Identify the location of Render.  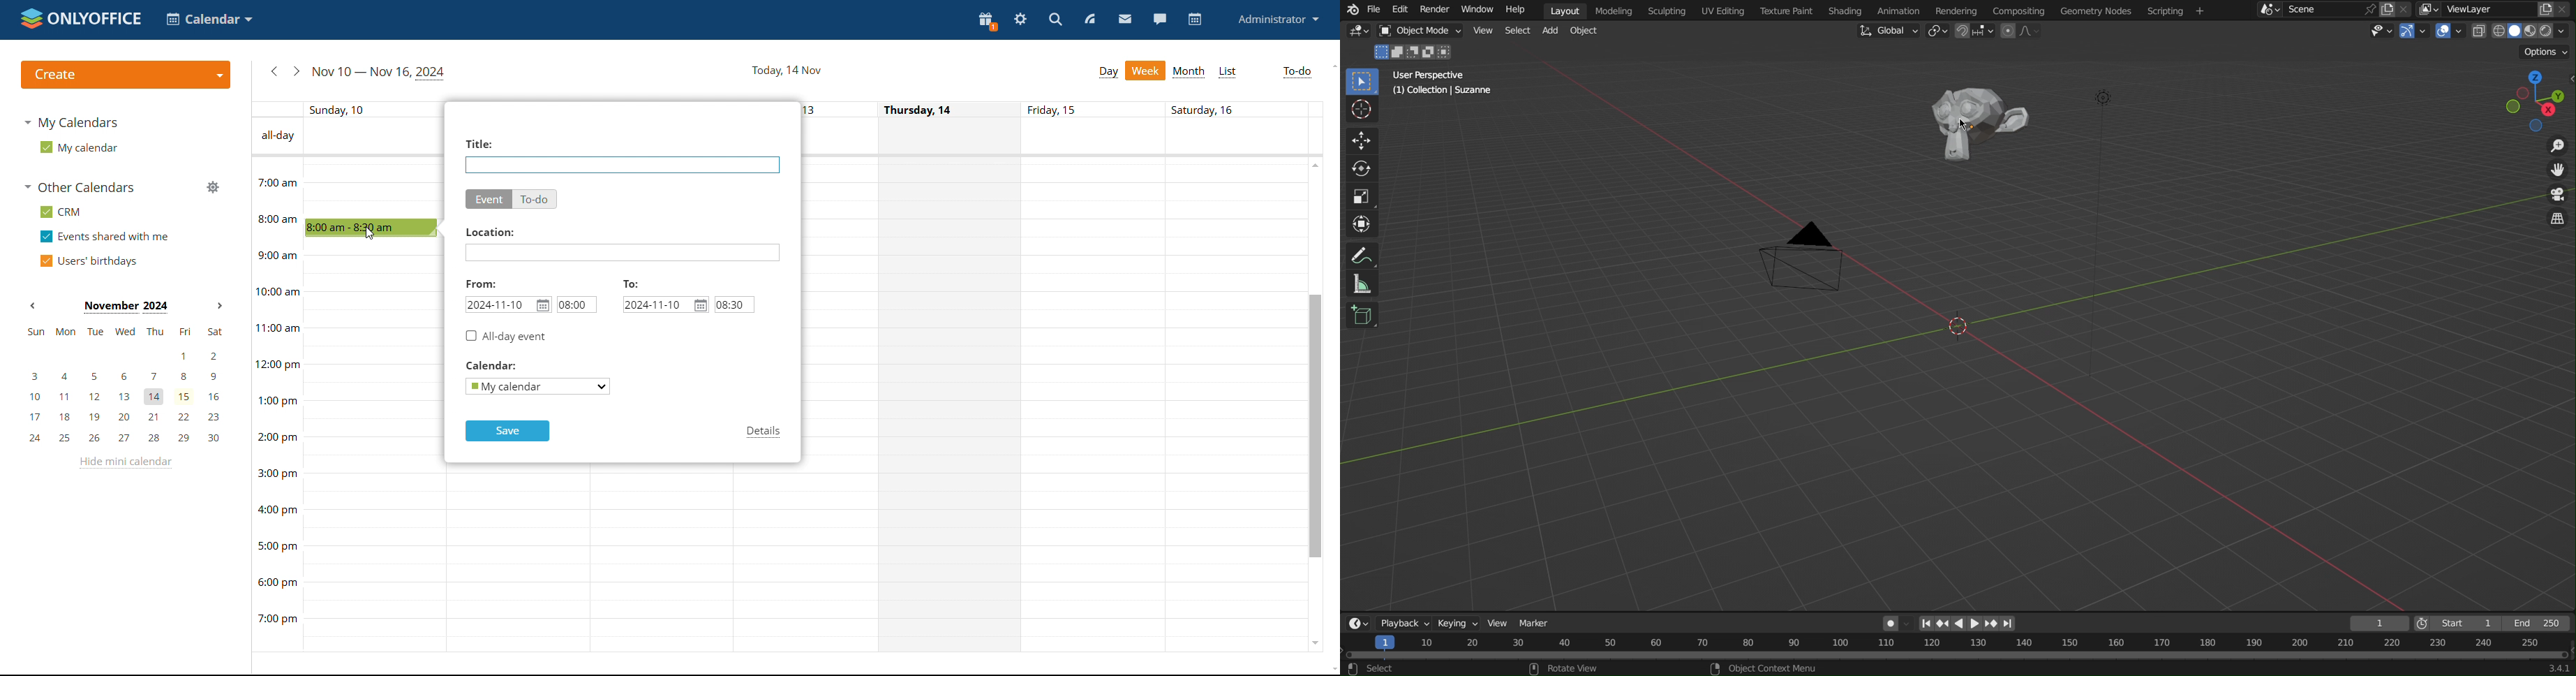
(1436, 12).